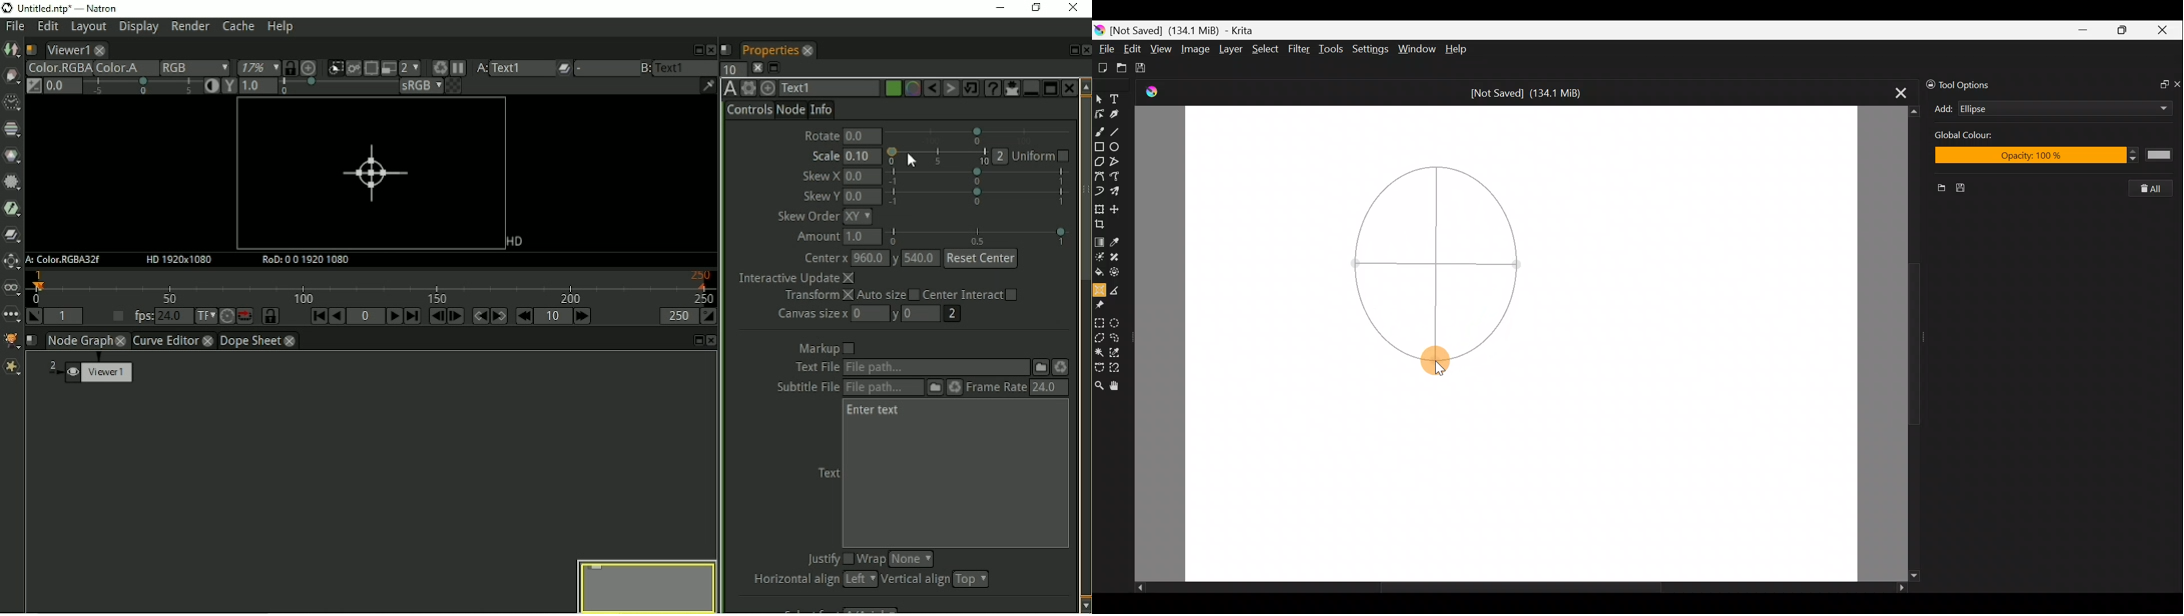 The width and height of the screenshot is (2184, 616). What do you see at coordinates (366, 316) in the screenshot?
I see `Current frame` at bounding box center [366, 316].